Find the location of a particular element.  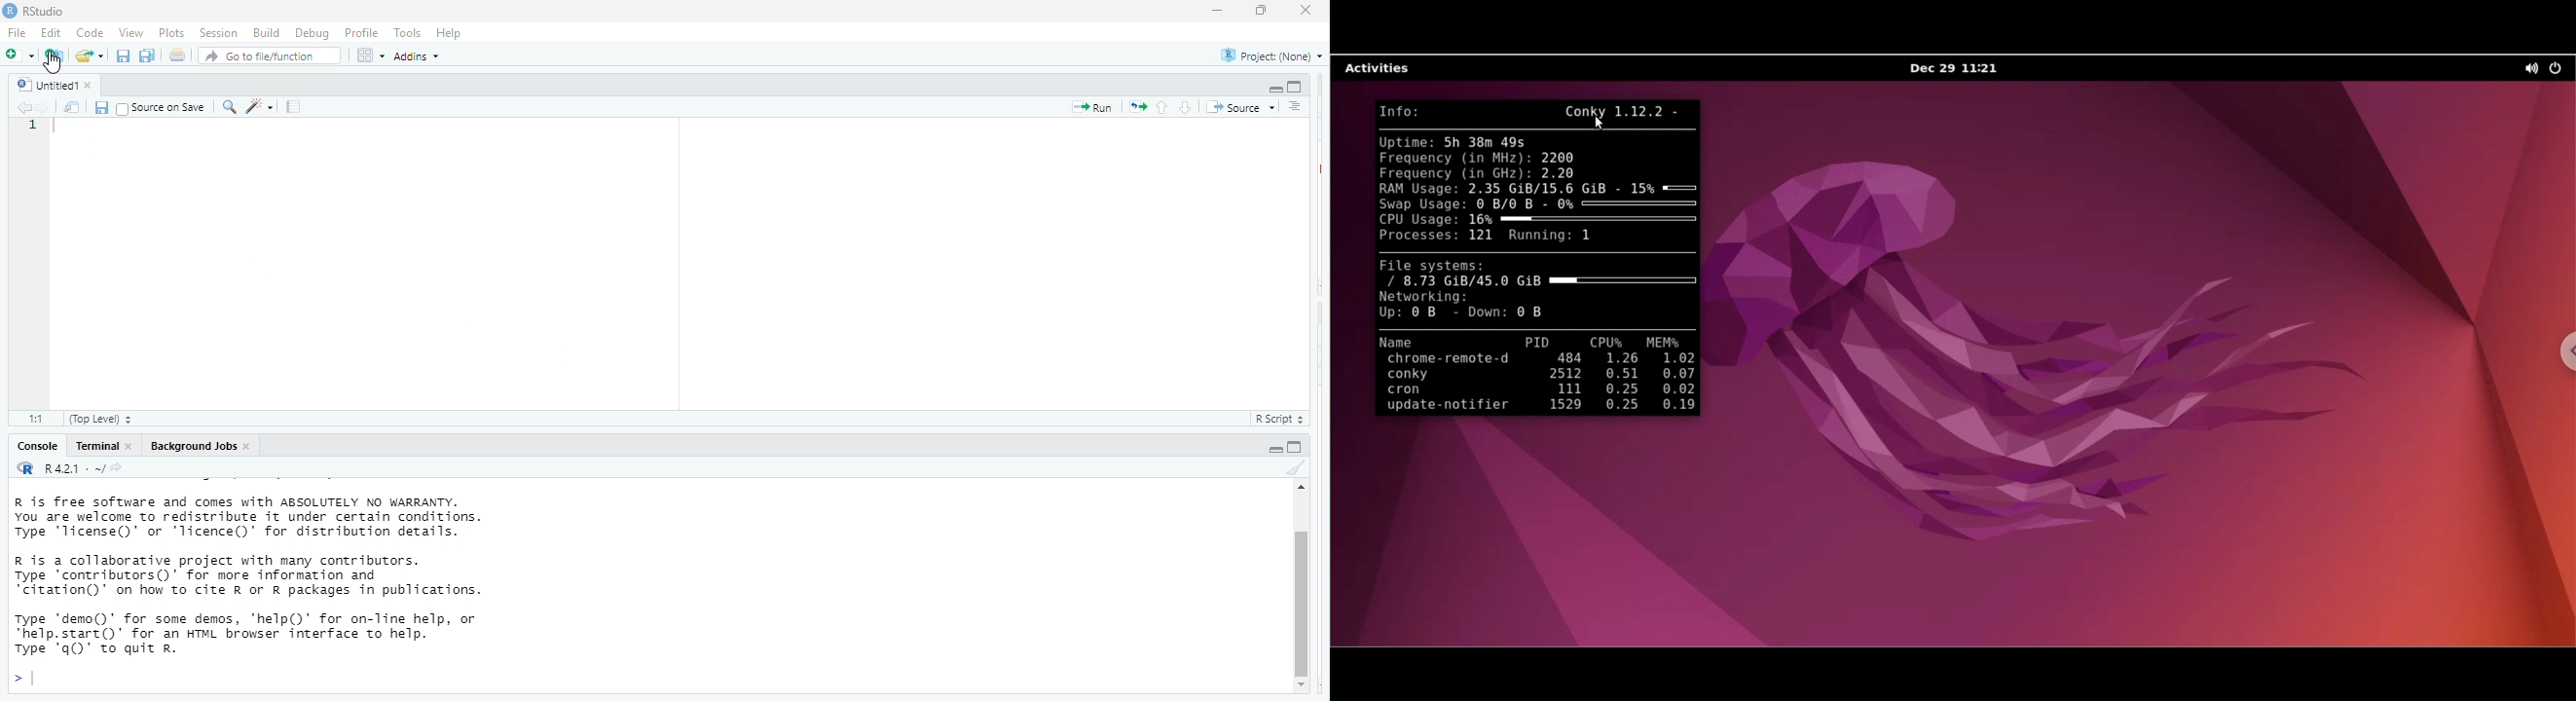

open an existing file is located at coordinates (90, 55).